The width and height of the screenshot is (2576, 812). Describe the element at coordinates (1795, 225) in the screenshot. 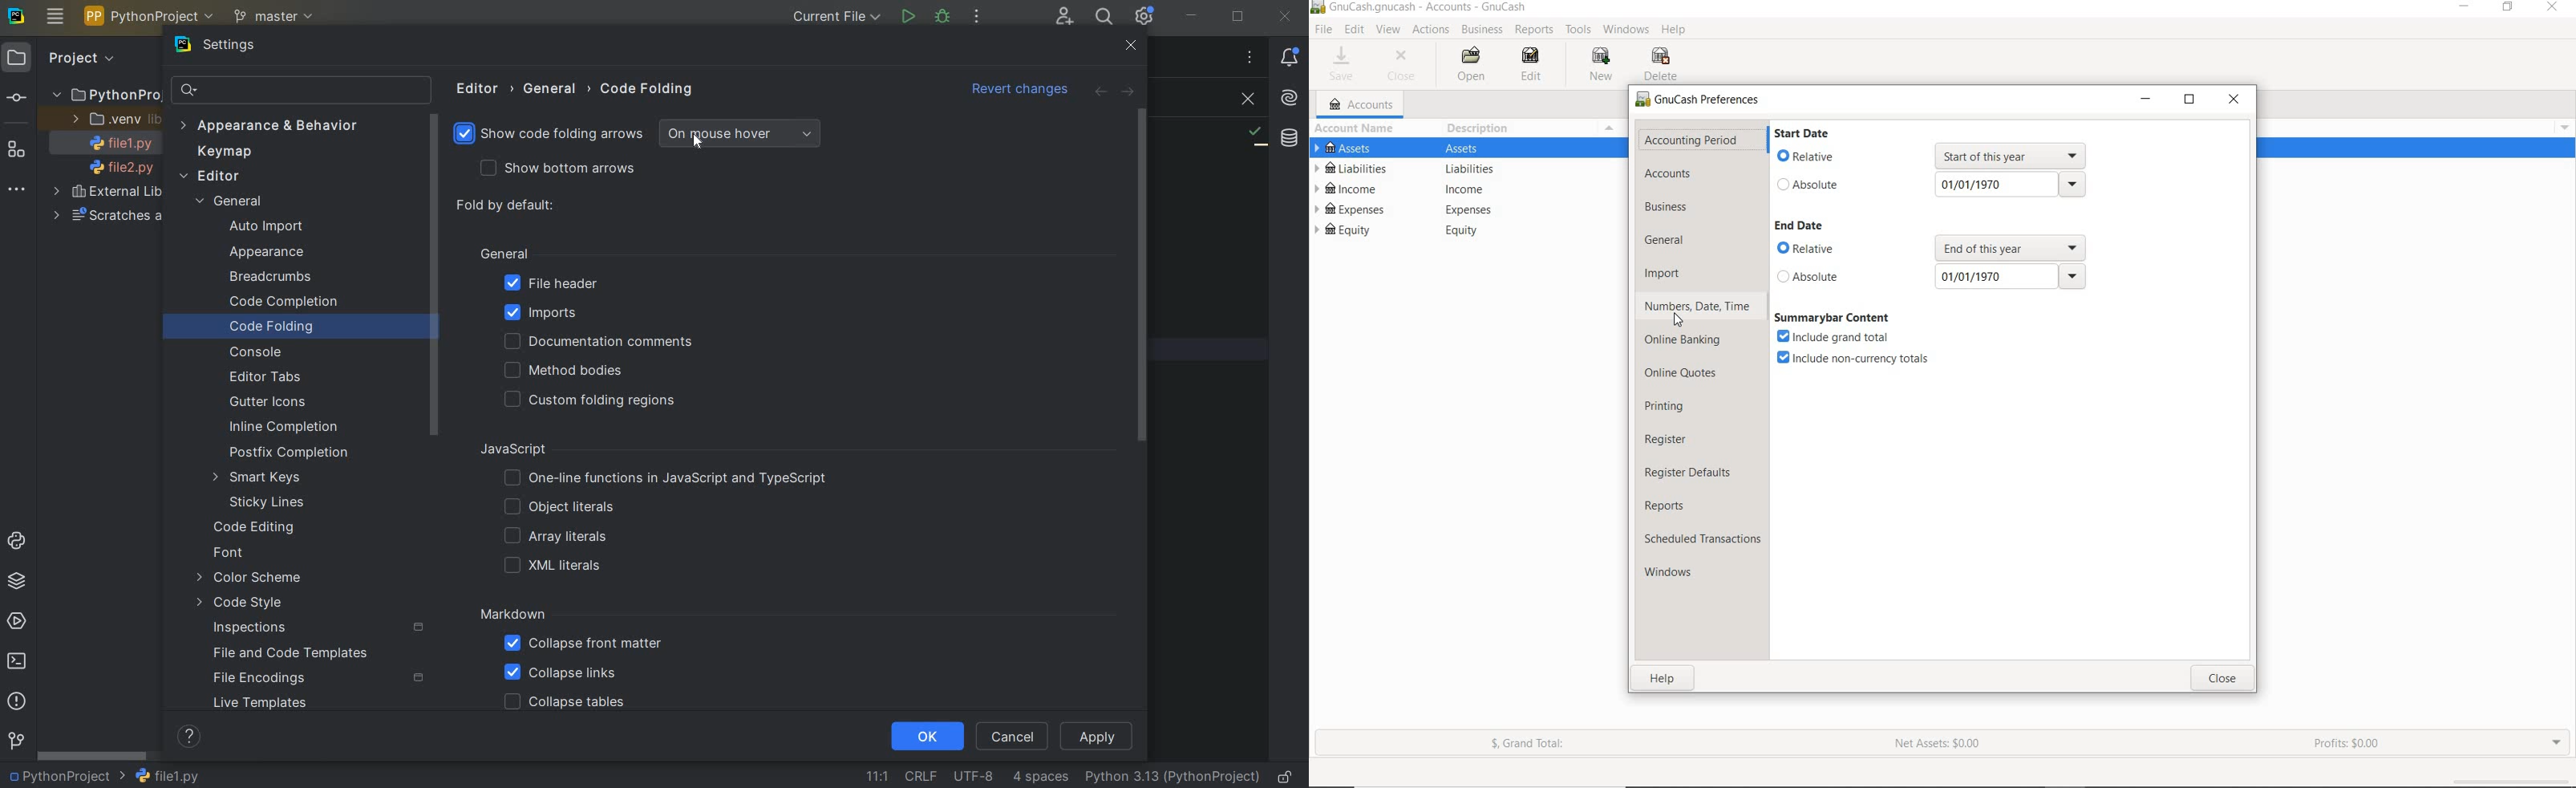

I see `end date` at that location.